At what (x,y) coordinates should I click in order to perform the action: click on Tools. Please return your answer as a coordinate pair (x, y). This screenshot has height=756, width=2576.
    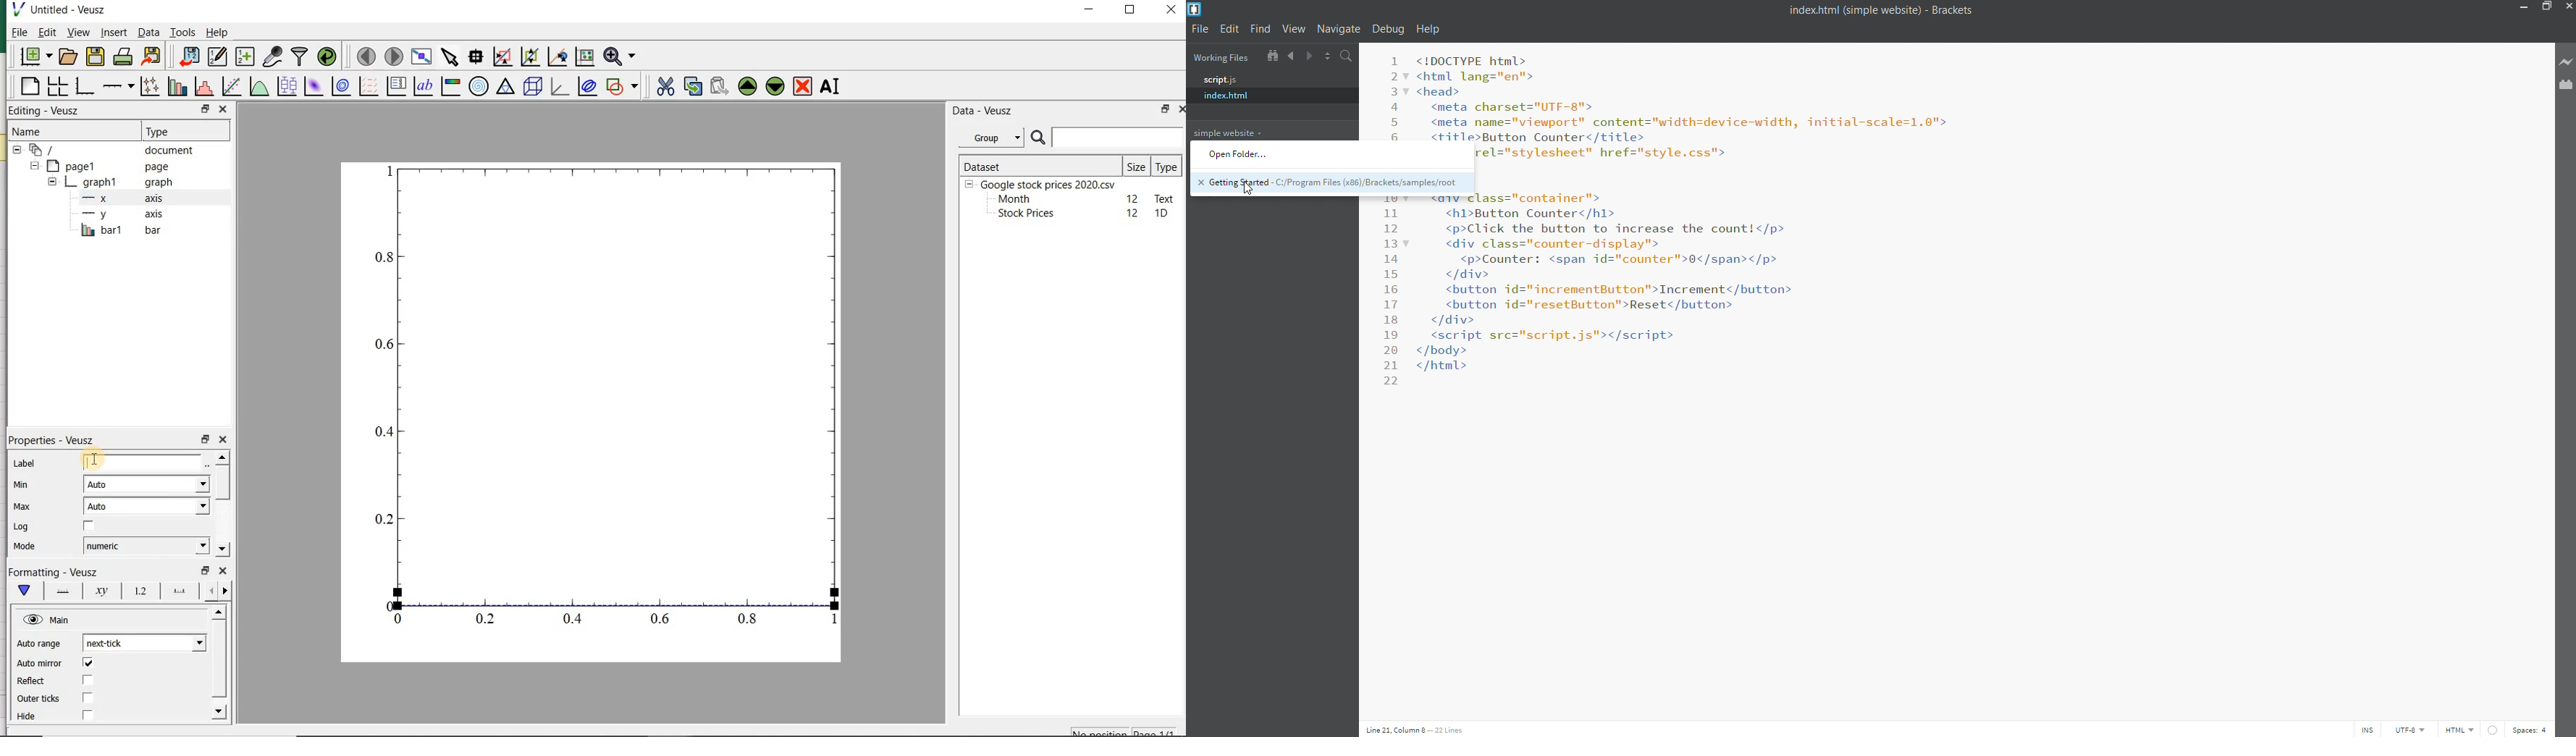
    Looking at the image, I should click on (182, 32).